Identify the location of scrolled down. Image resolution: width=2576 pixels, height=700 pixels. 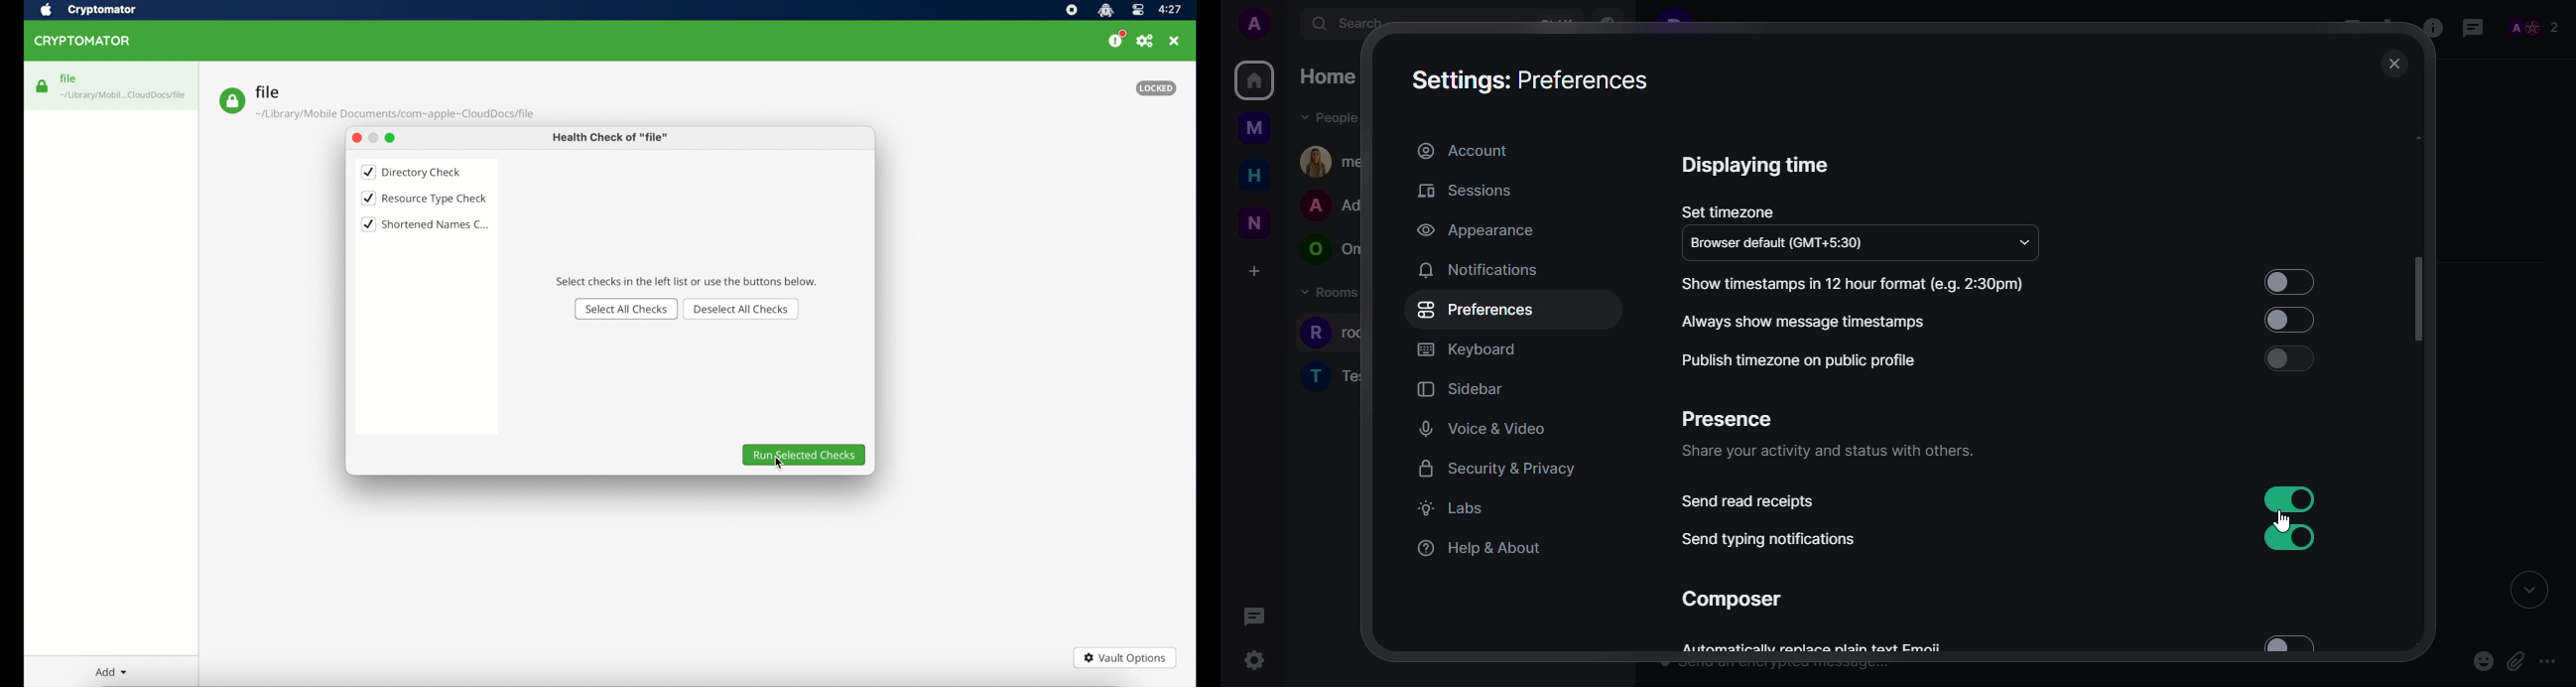
(2422, 301).